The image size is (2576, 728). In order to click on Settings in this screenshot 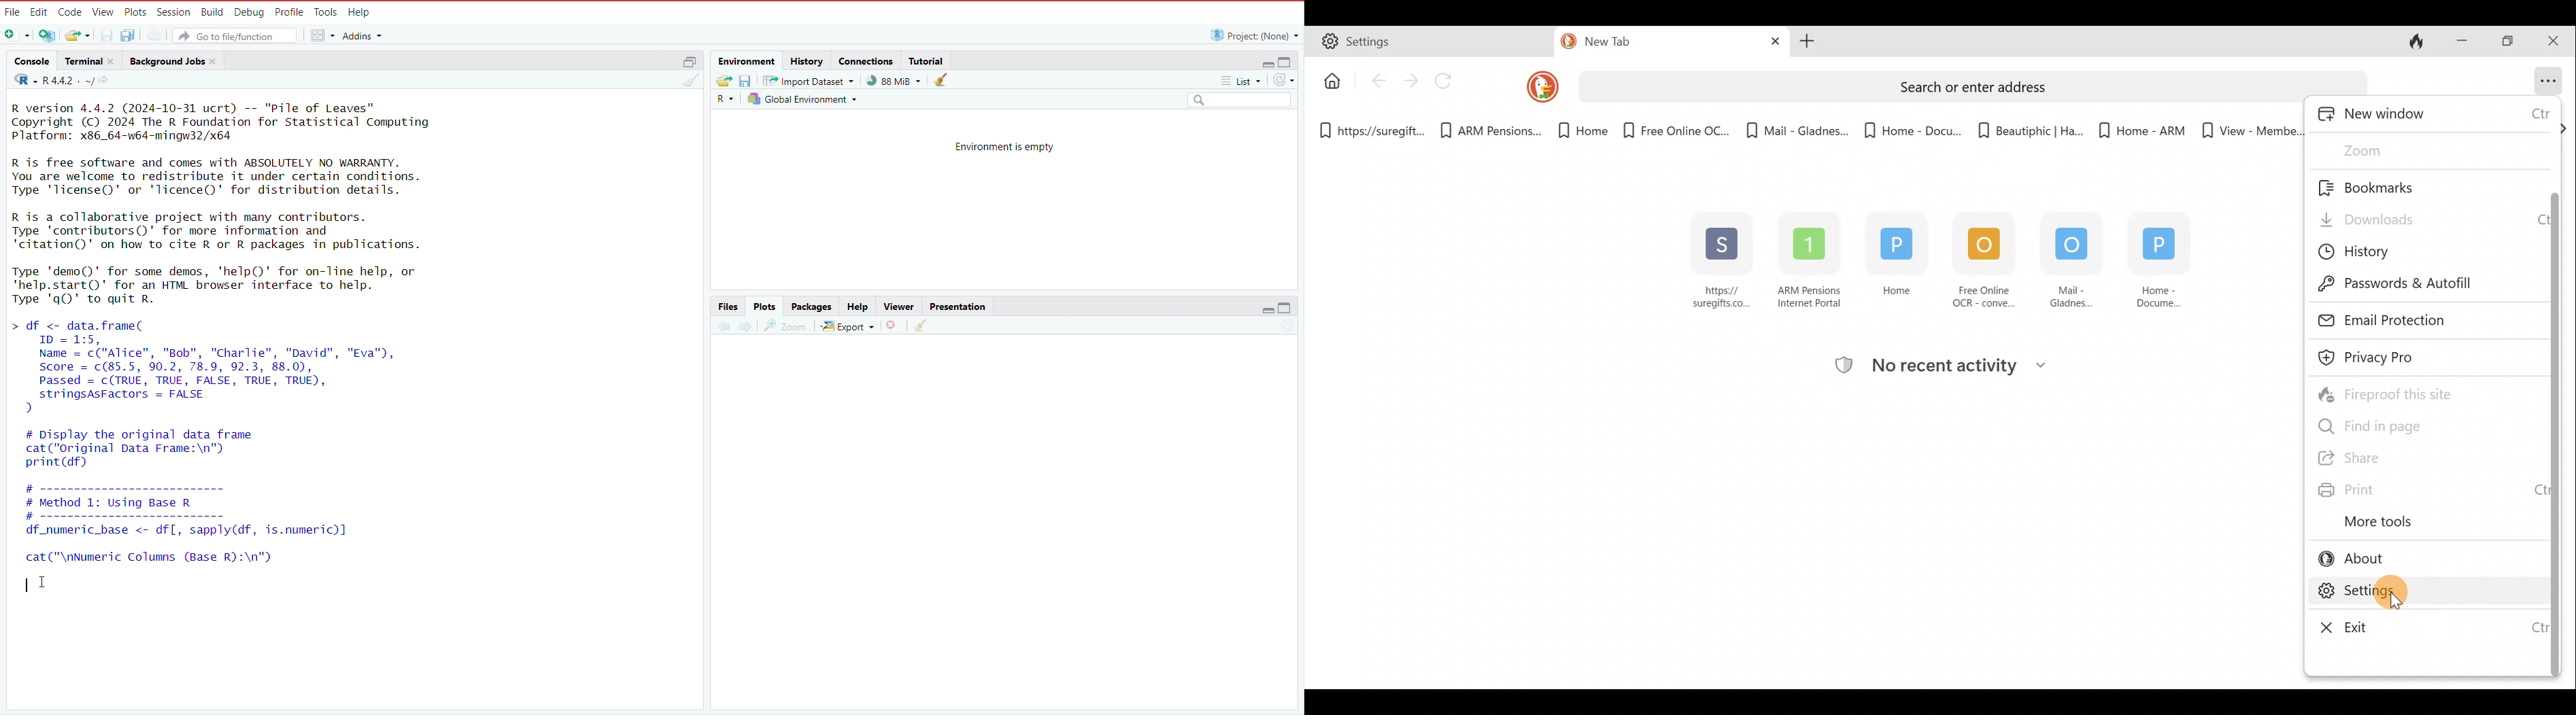, I will do `click(2411, 591)`.